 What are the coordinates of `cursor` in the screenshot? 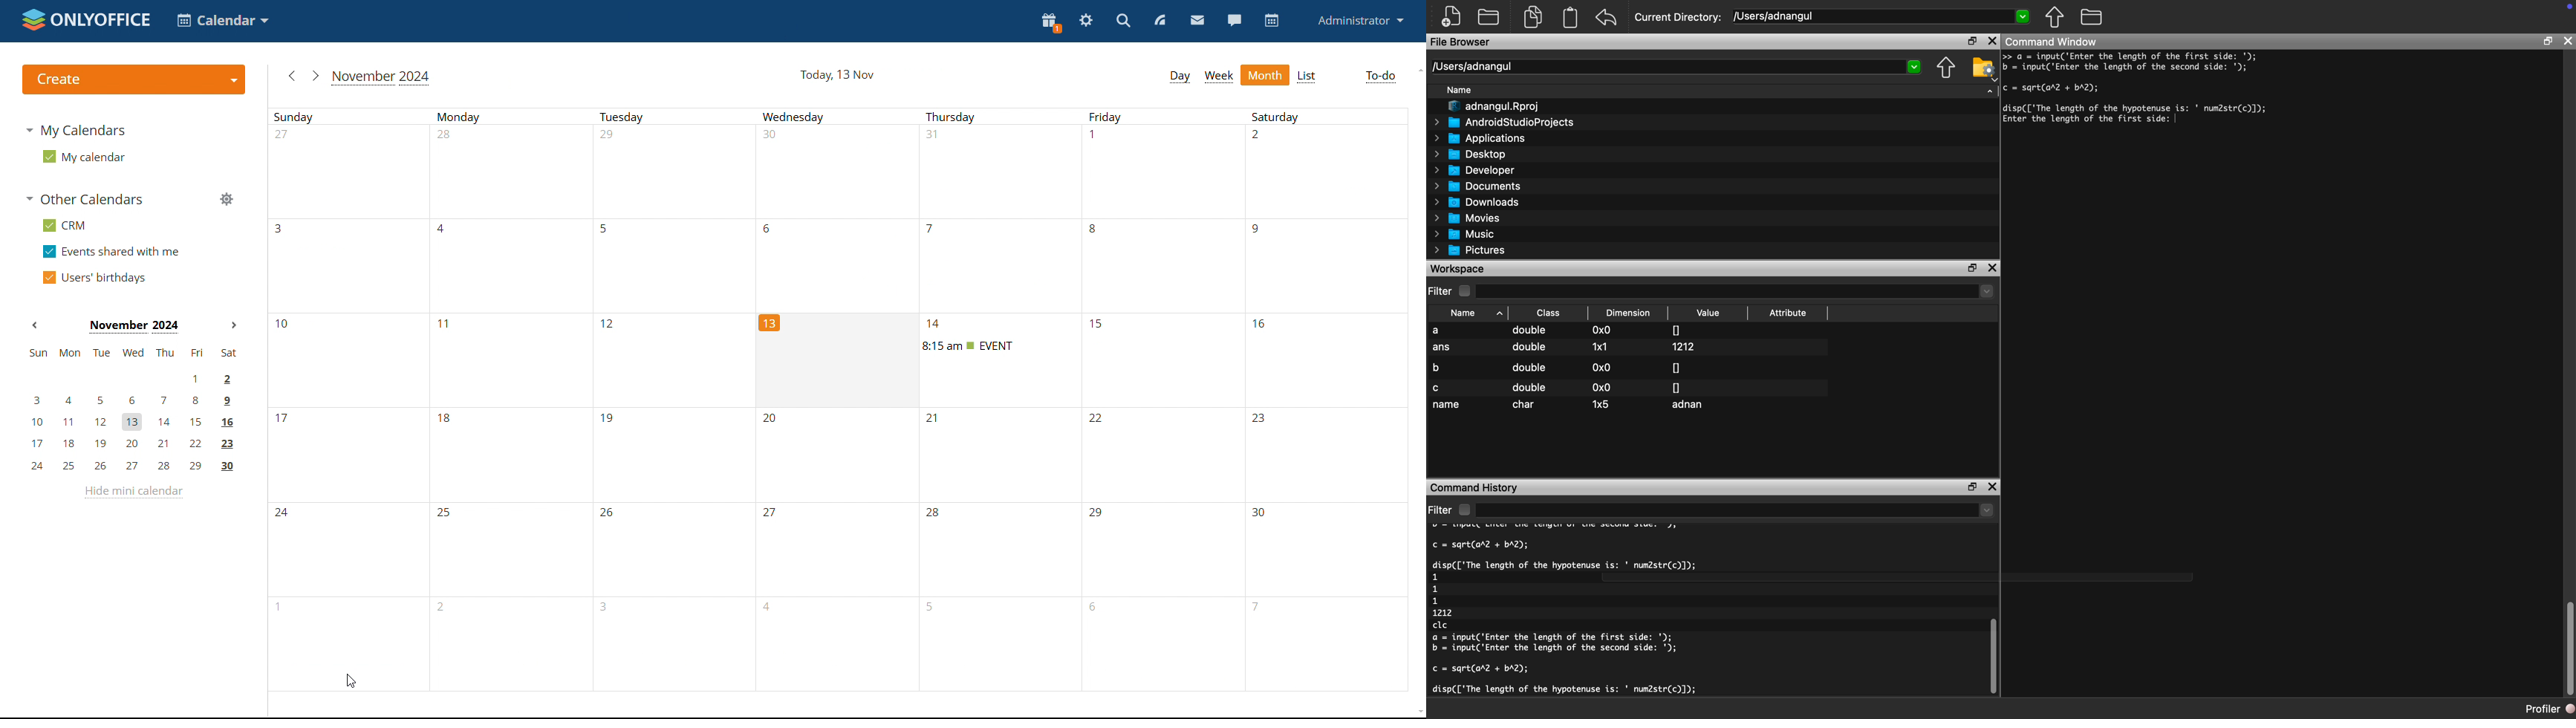 It's located at (350, 682).